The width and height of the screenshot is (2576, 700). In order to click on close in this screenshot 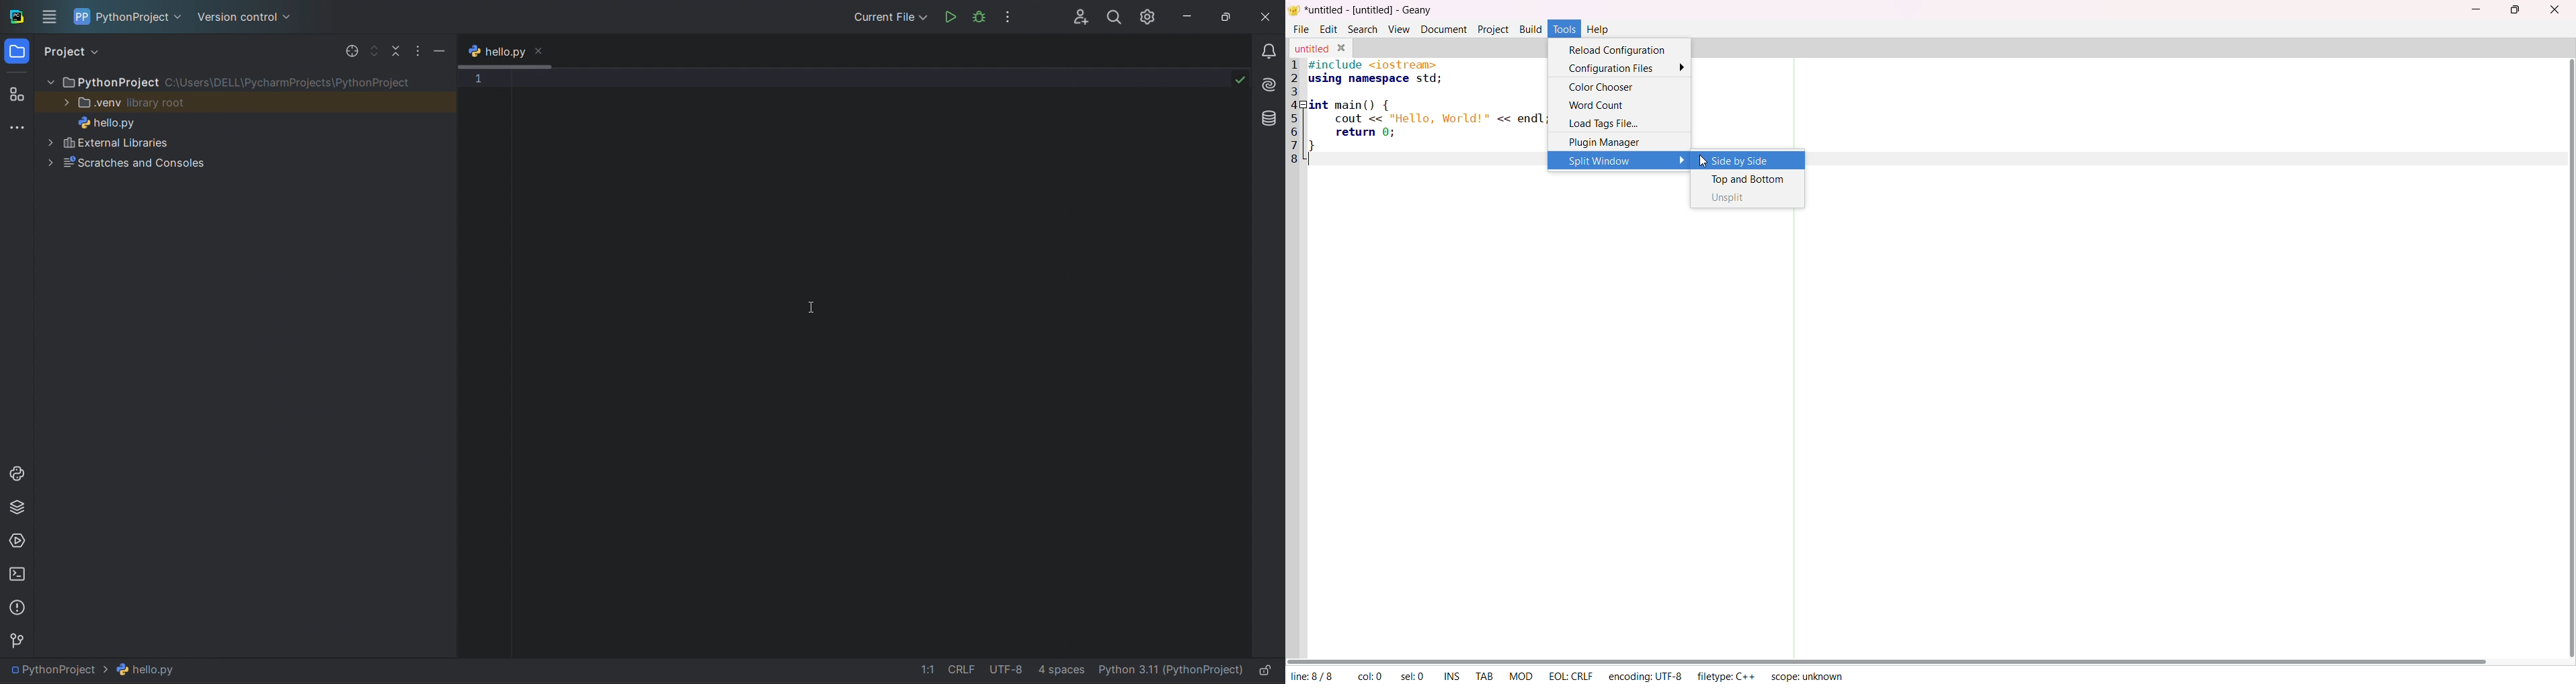, I will do `click(1270, 17)`.